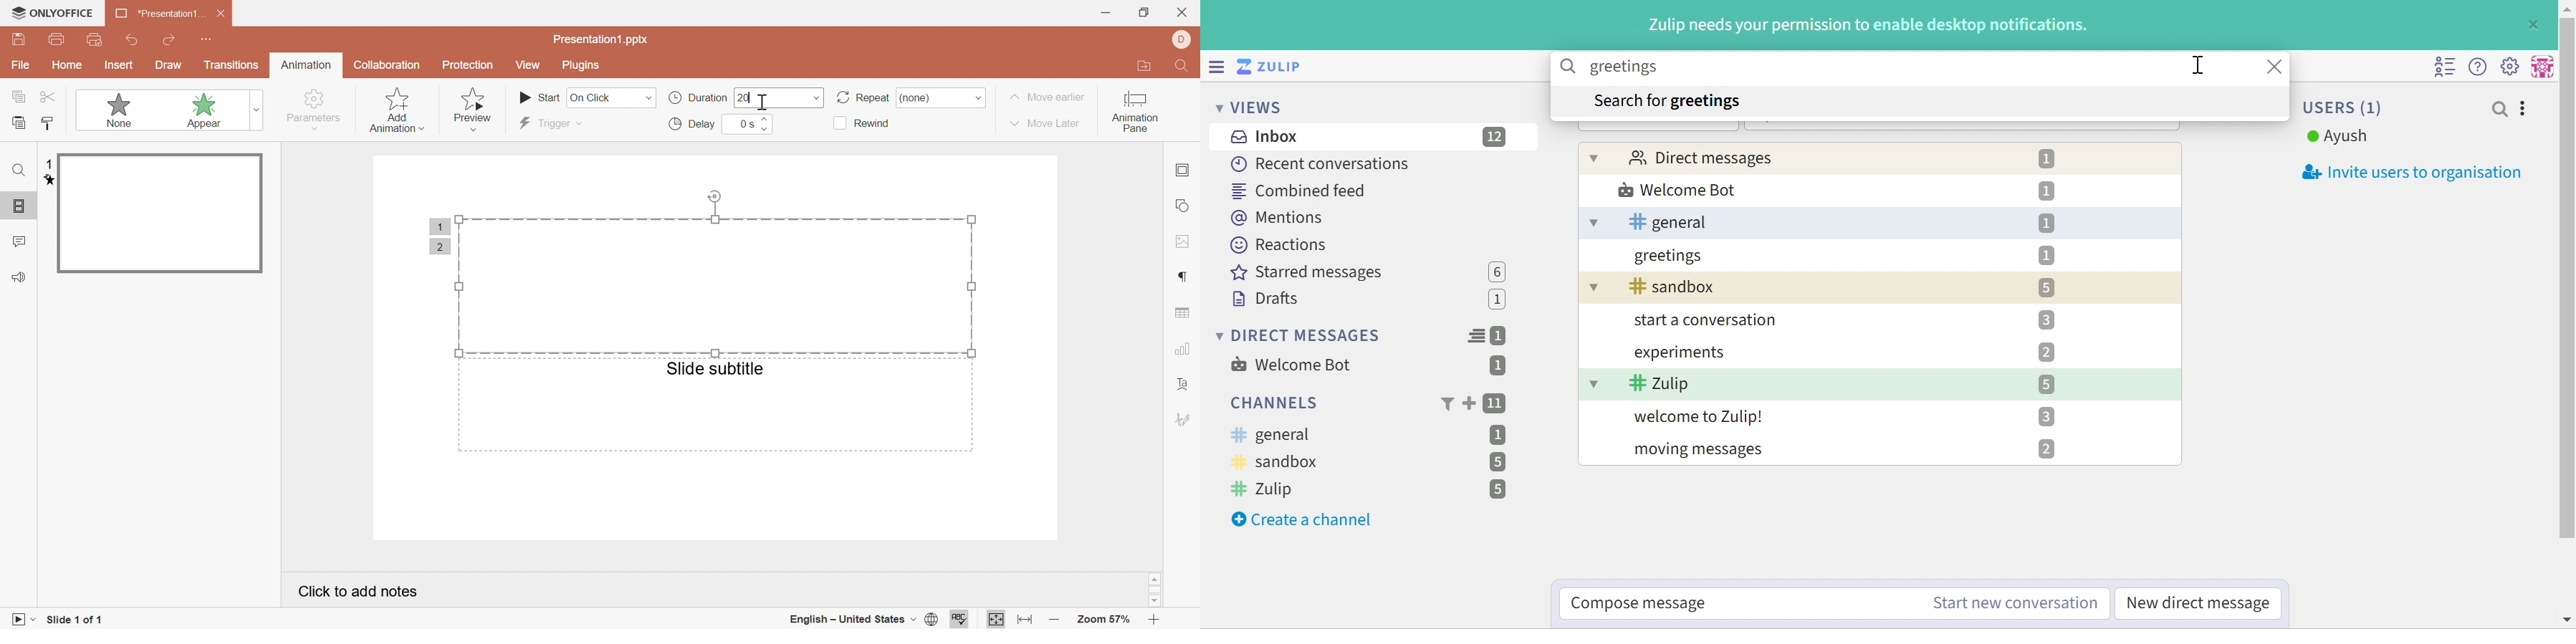  What do you see at coordinates (388, 66) in the screenshot?
I see `collaboration` at bounding box center [388, 66].